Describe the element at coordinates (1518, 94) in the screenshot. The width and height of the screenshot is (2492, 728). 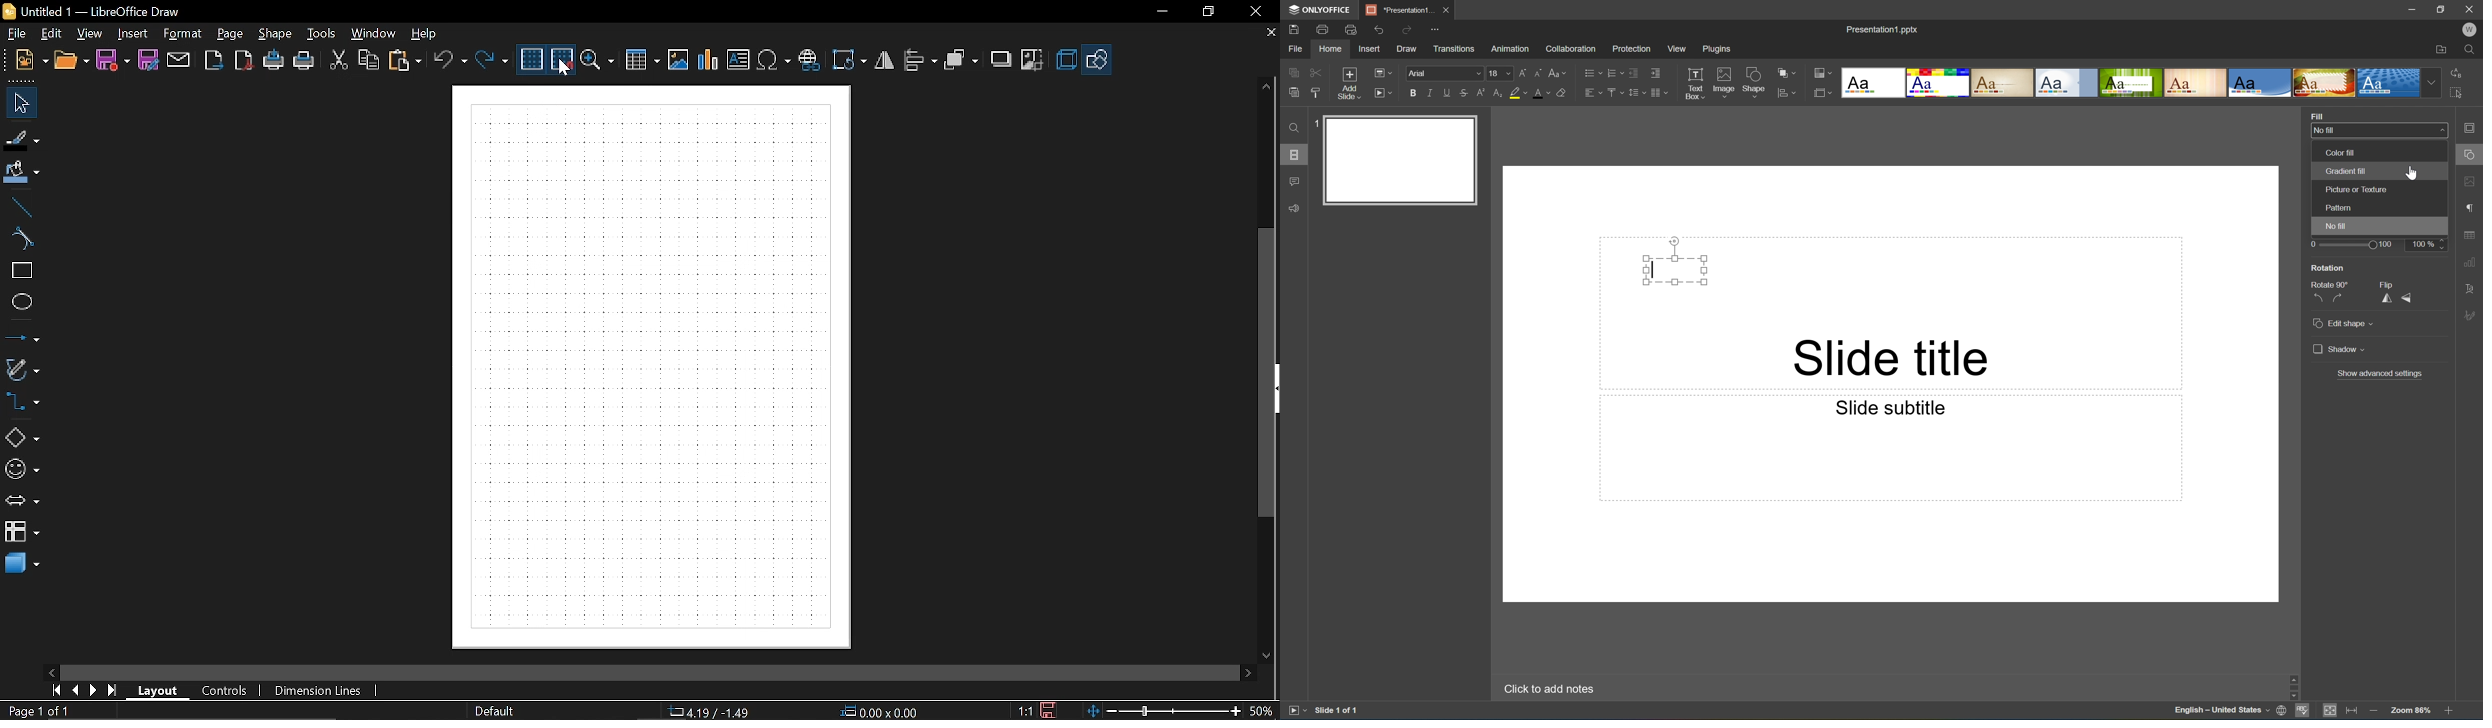
I see `Highlight` at that location.